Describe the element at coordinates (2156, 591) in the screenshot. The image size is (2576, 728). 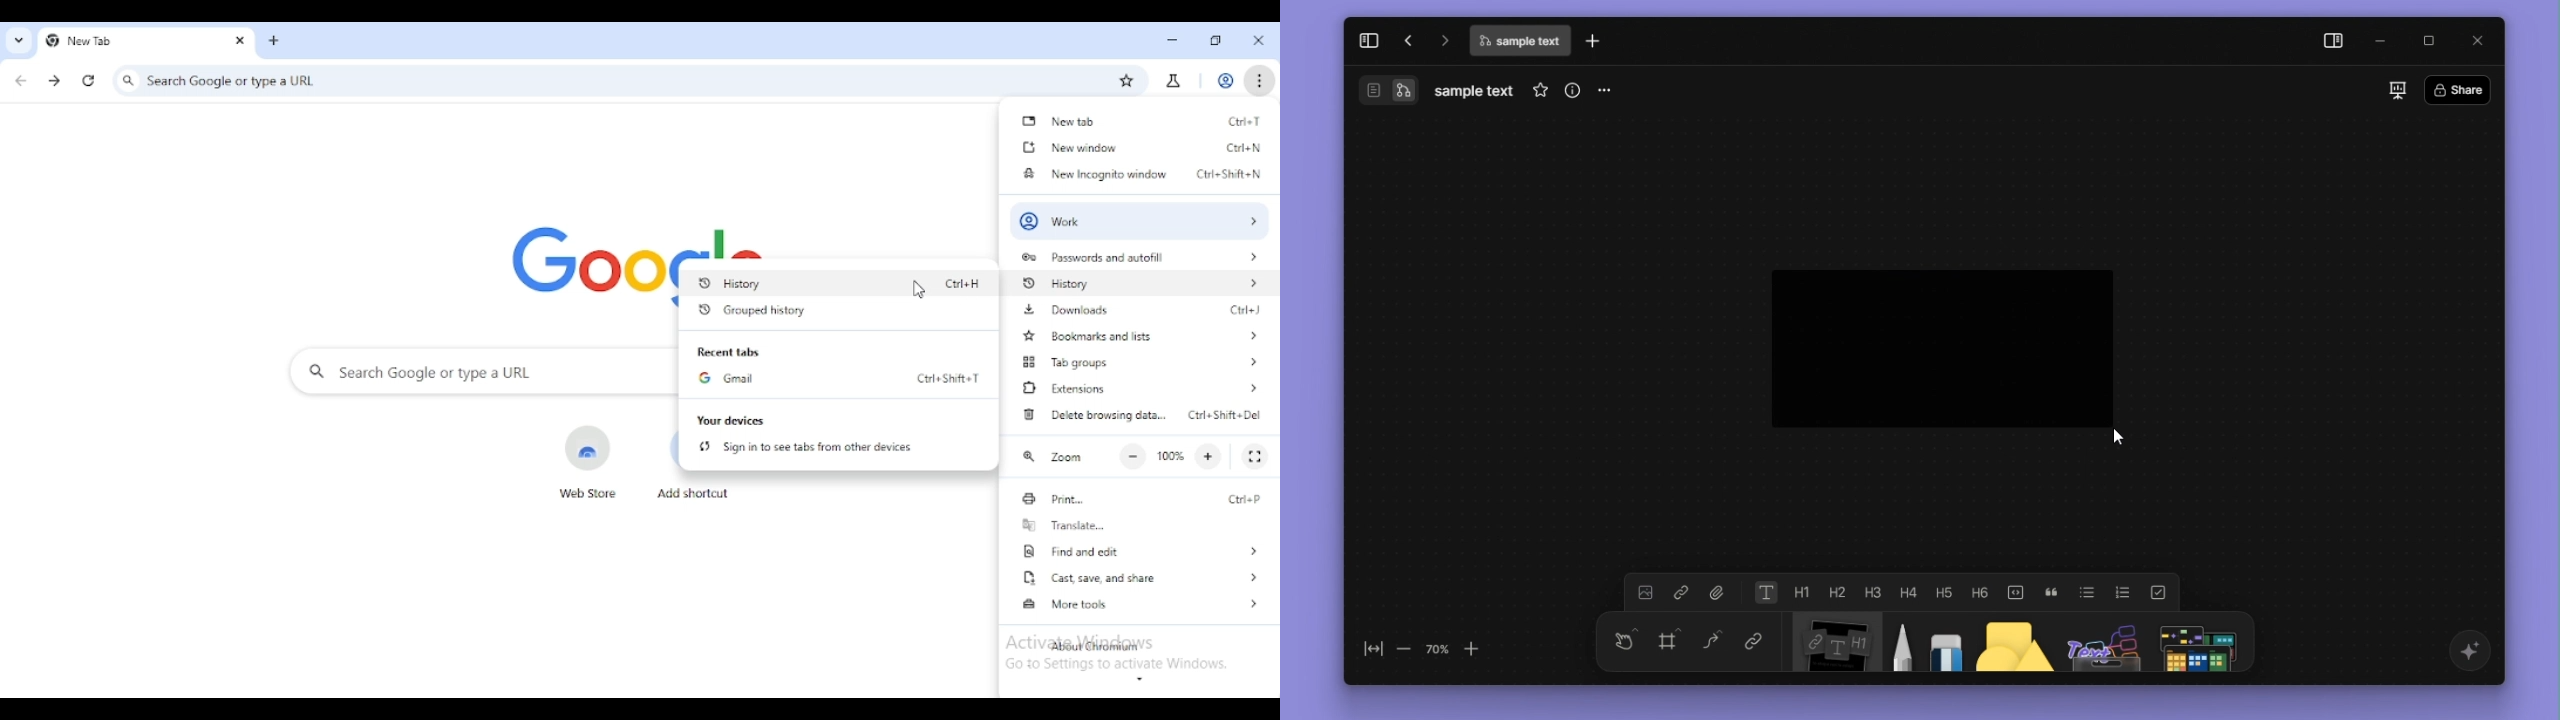
I see `to do list` at that location.